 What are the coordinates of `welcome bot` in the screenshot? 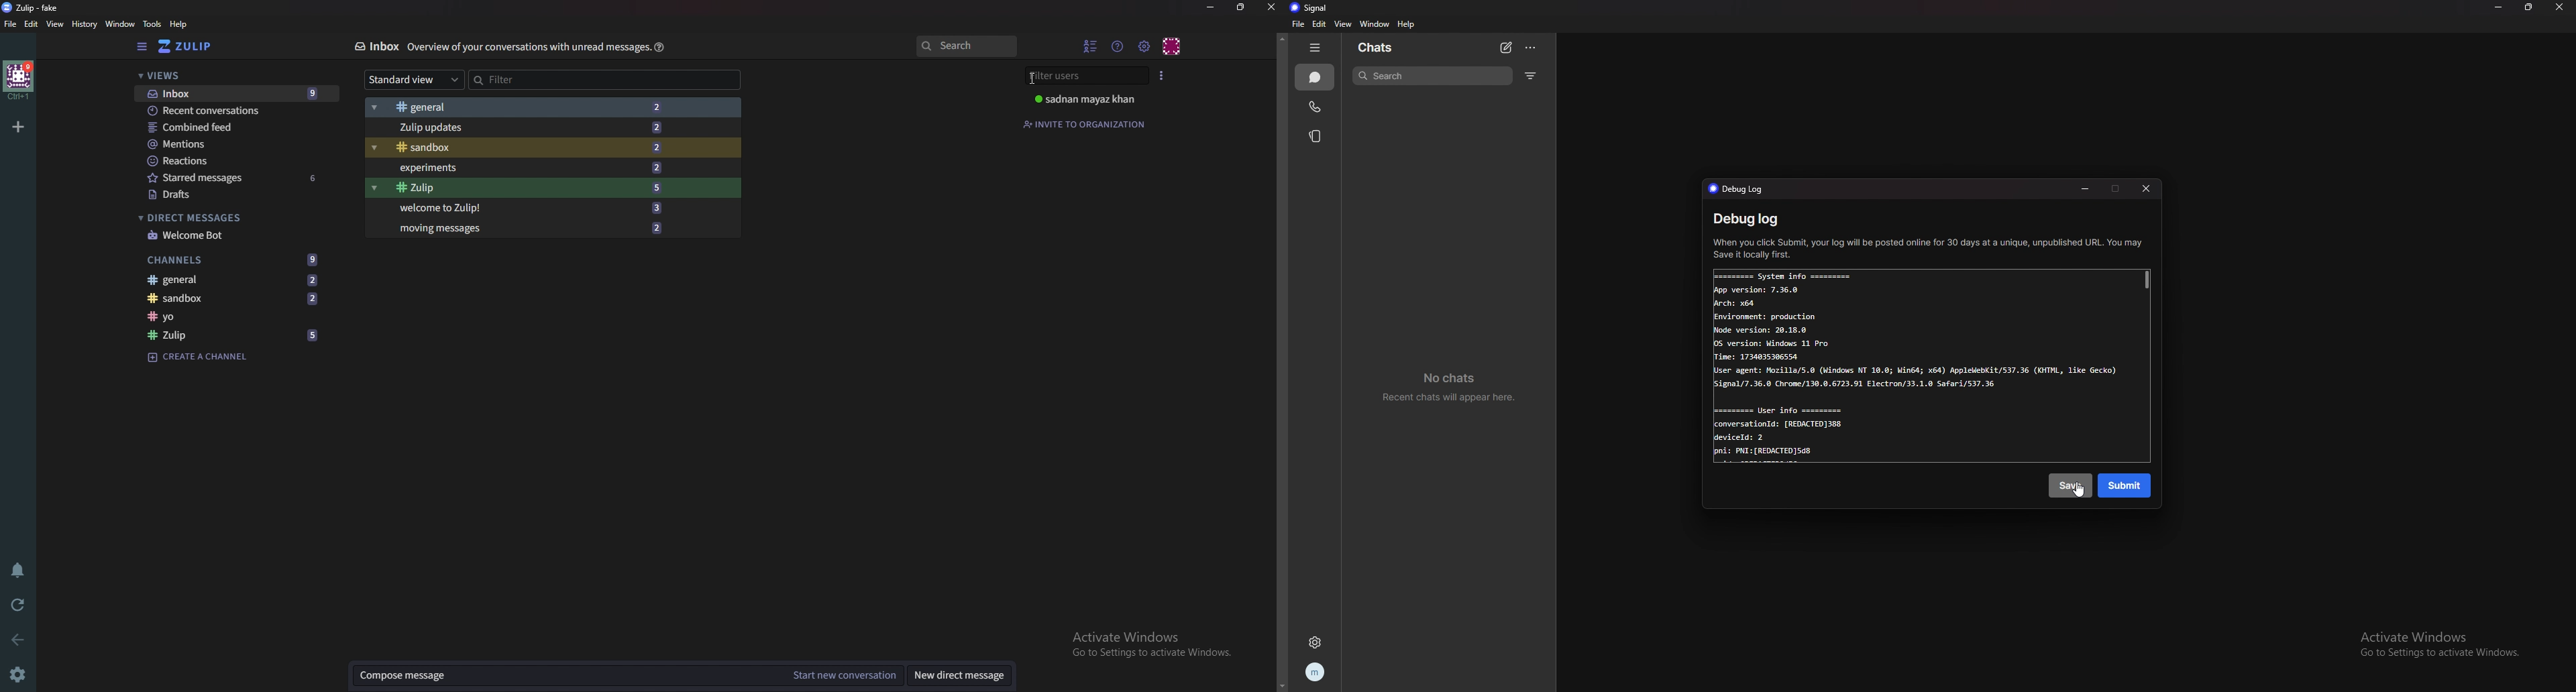 It's located at (233, 235).